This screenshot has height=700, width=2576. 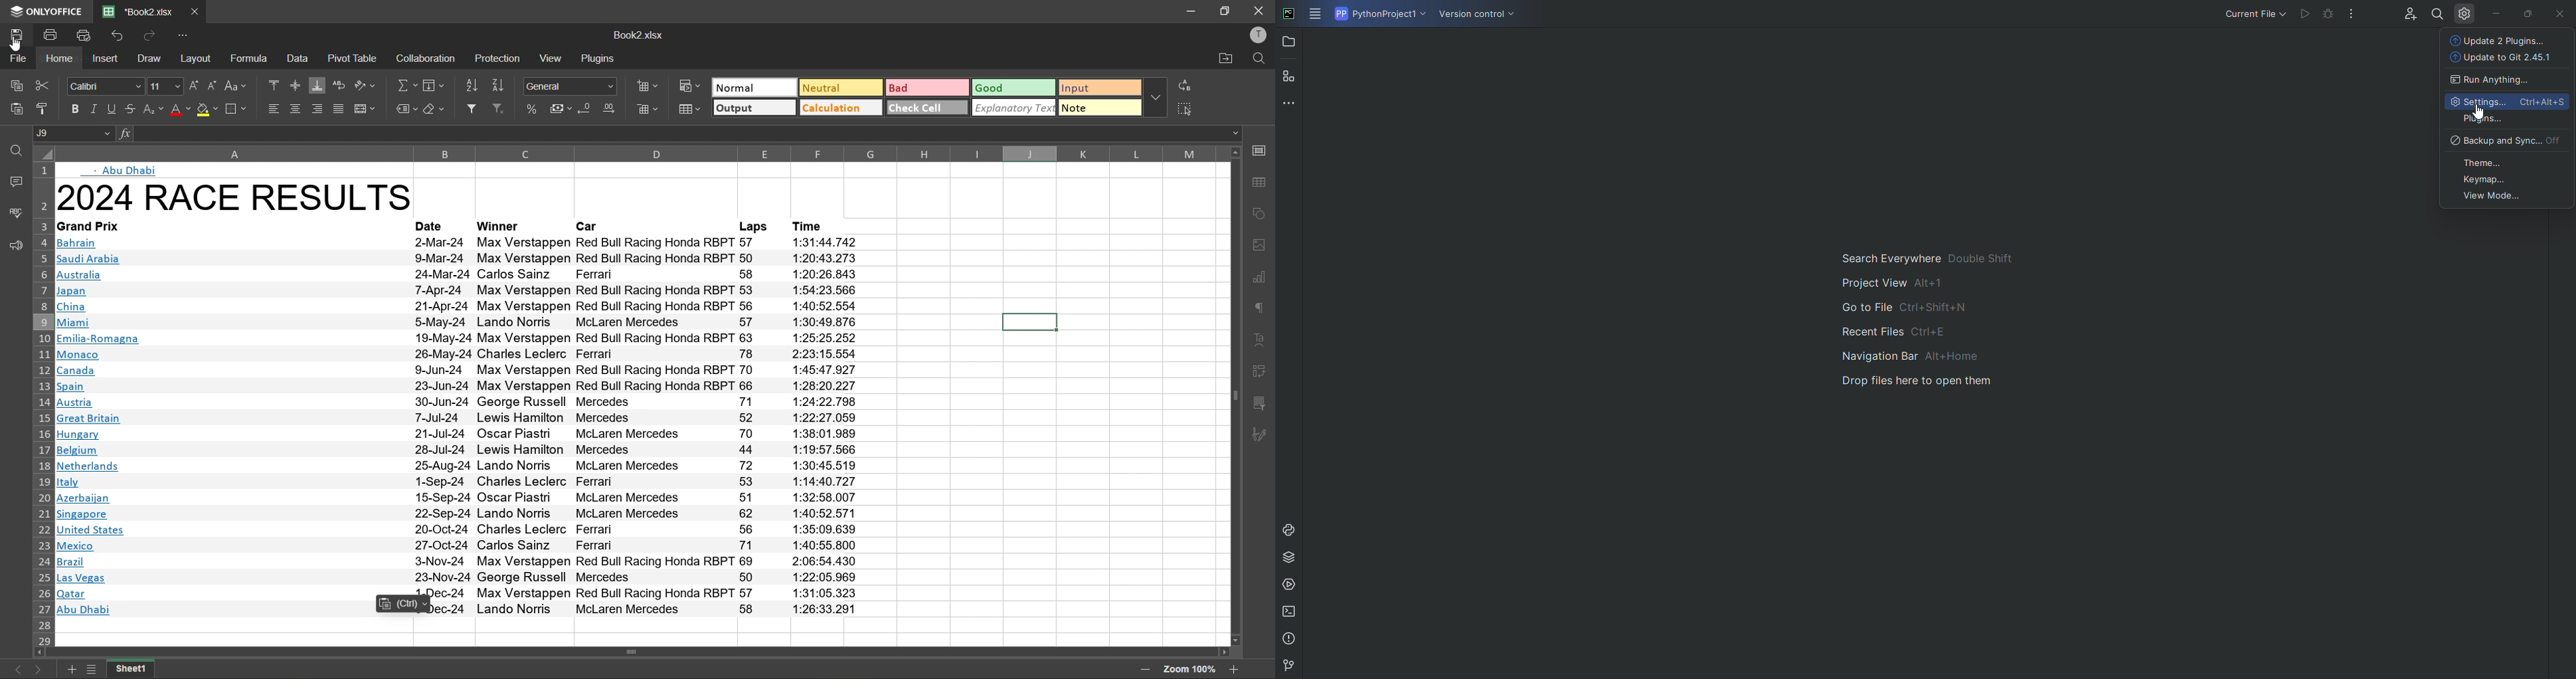 I want to click on text info, so click(x=458, y=387).